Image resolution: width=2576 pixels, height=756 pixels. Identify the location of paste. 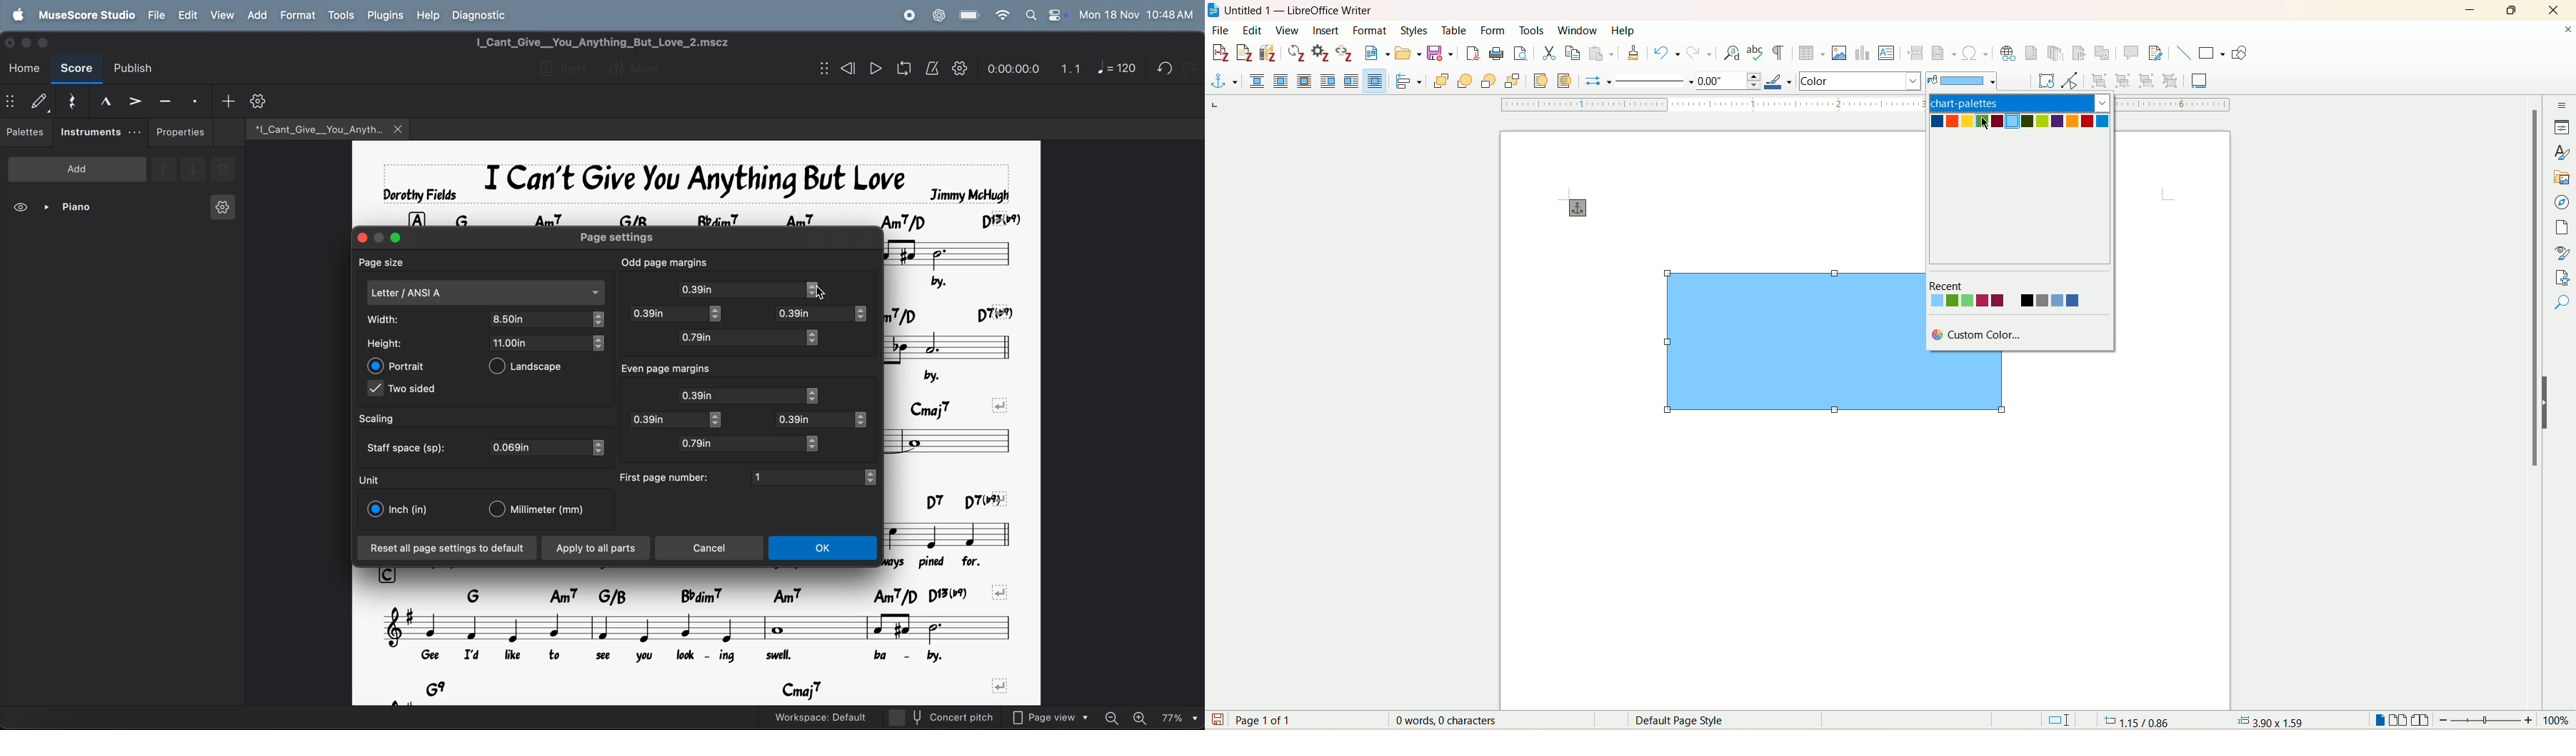
(1602, 53).